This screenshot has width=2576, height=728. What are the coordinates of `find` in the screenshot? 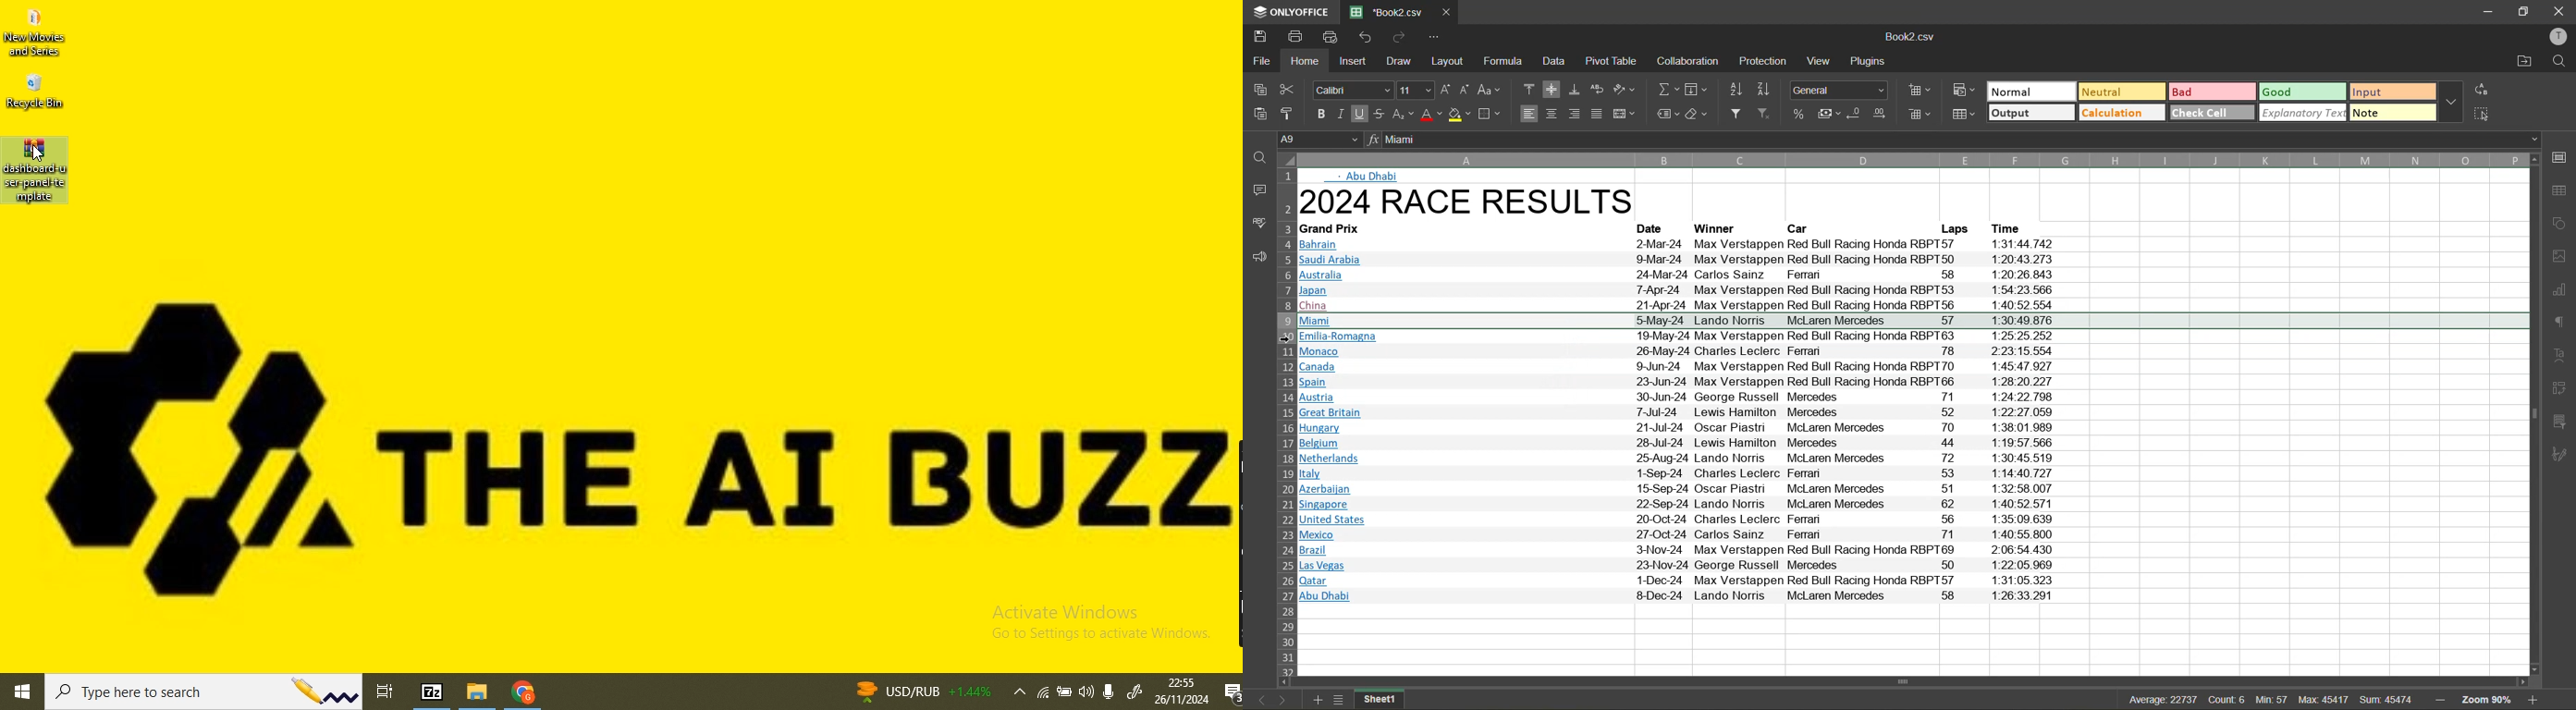 It's located at (2559, 63).